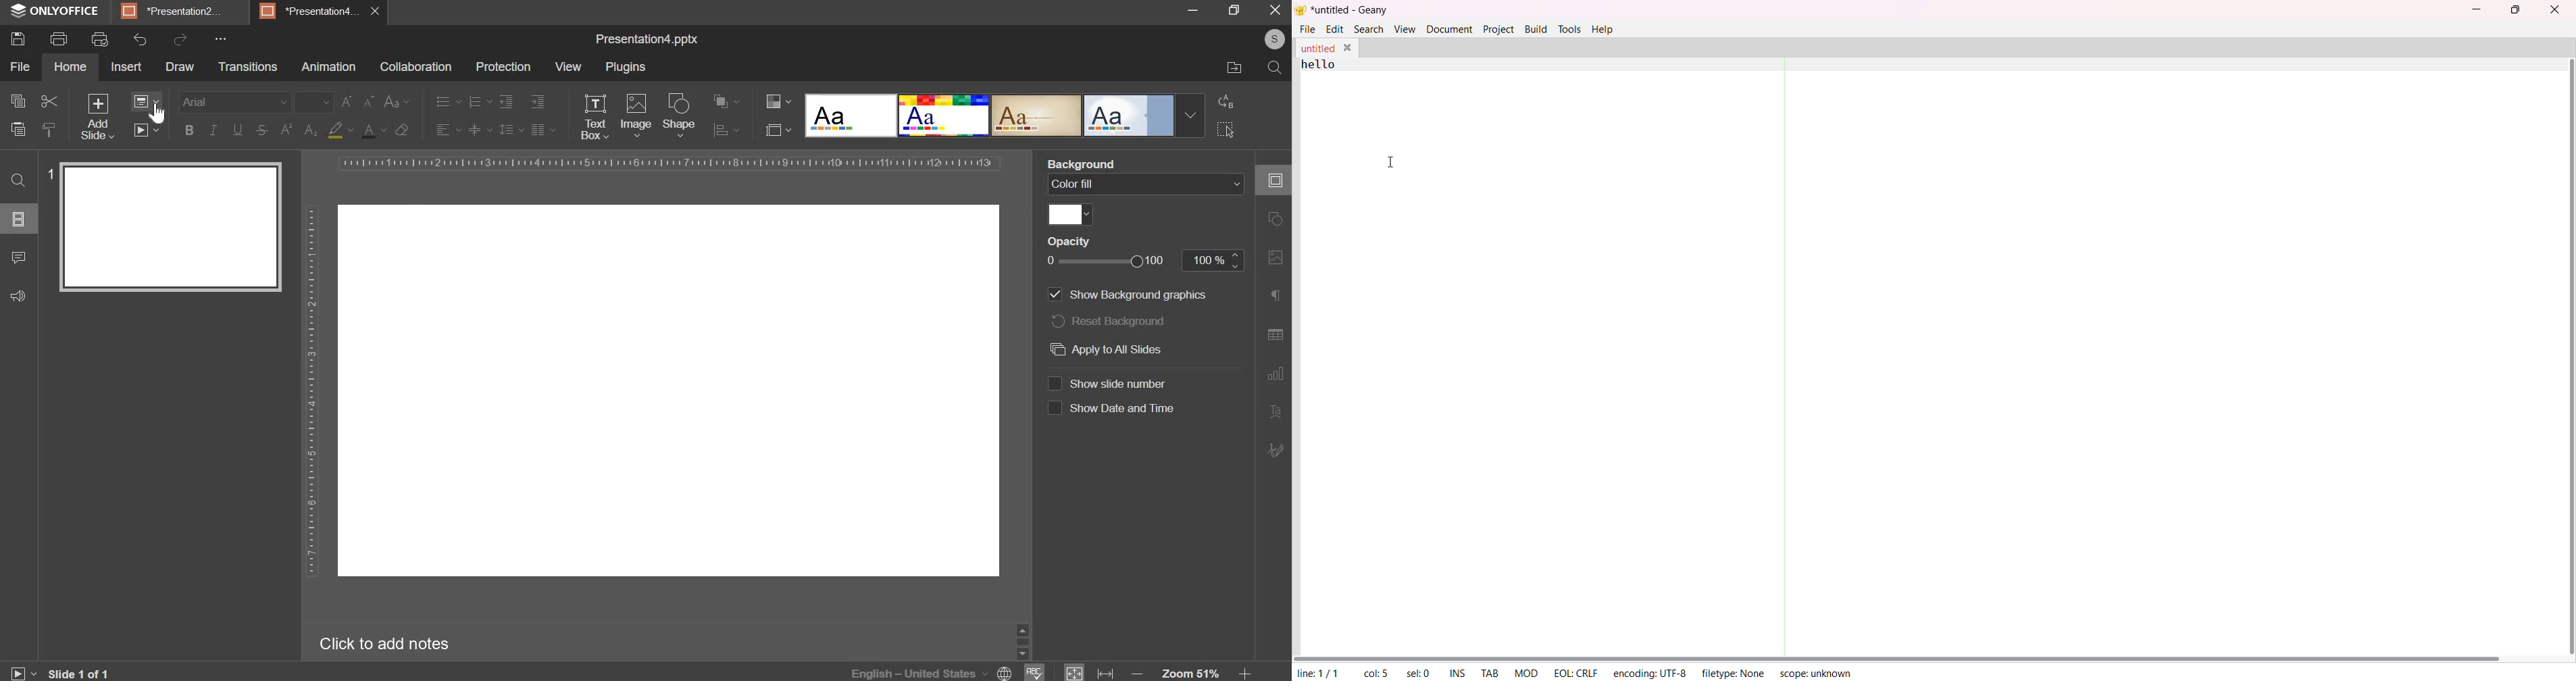 The width and height of the screenshot is (2576, 700). Describe the element at coordinates (1236, 9) in the screenshot. I see `maximize` at that location.